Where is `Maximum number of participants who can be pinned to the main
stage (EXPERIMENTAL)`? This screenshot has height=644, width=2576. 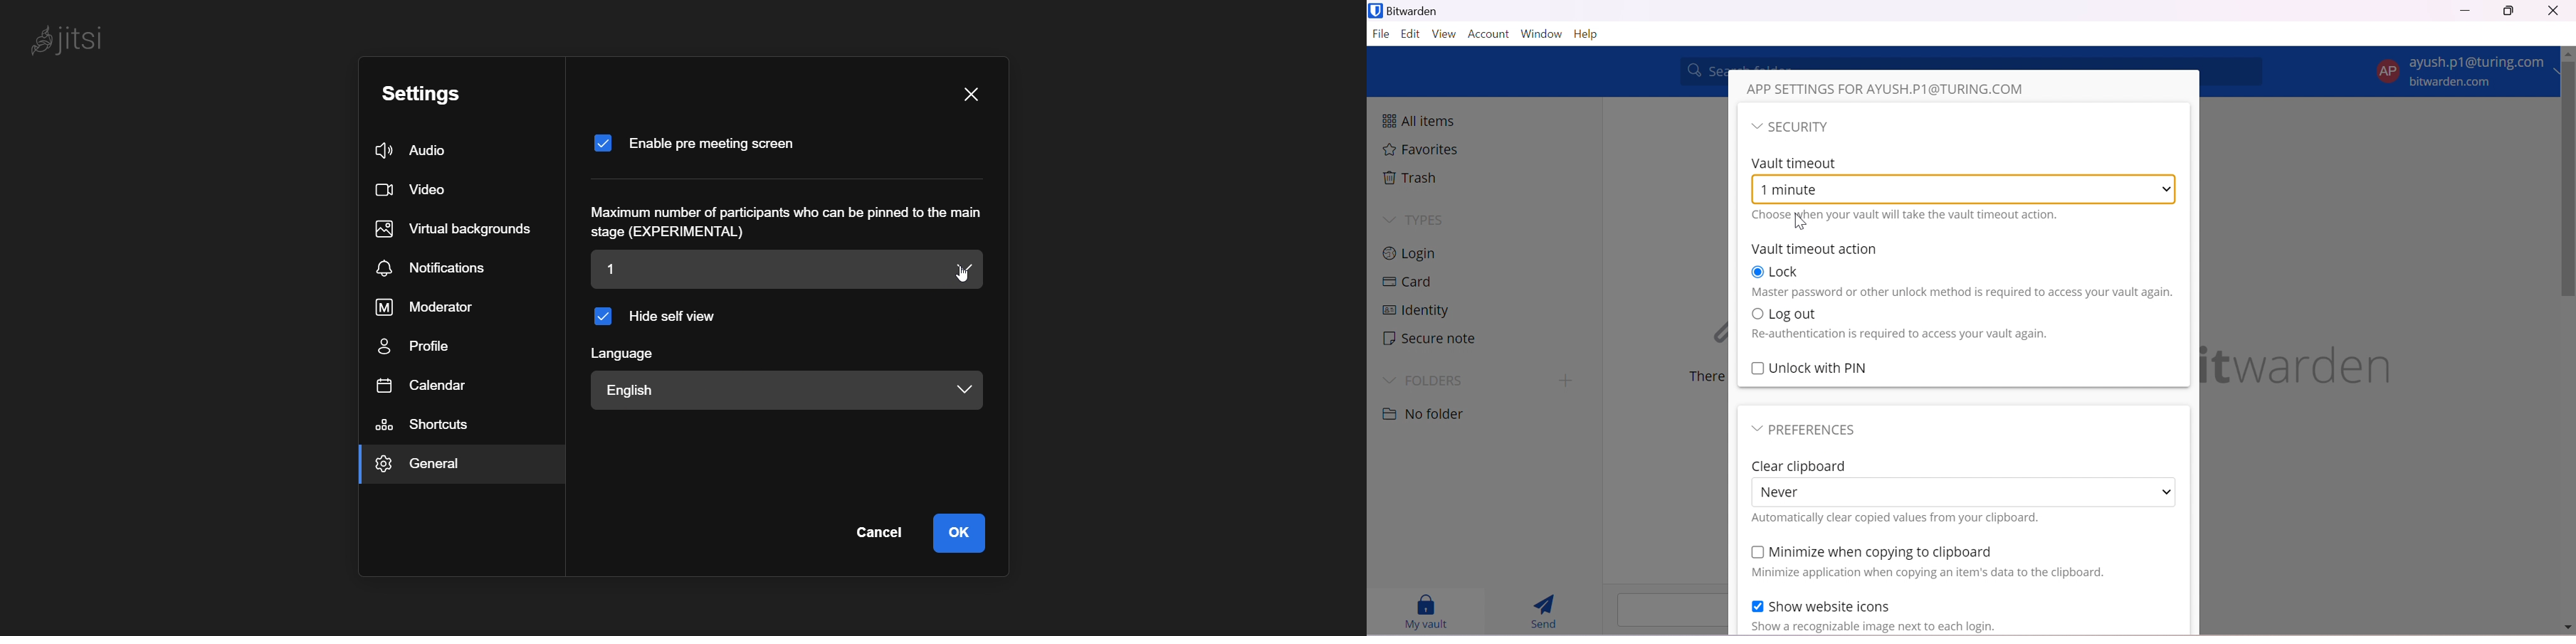 Maximum number of participants who can be pinned to the main
stage (EXPERIMENTAL) is located at coordinates (793, 223).